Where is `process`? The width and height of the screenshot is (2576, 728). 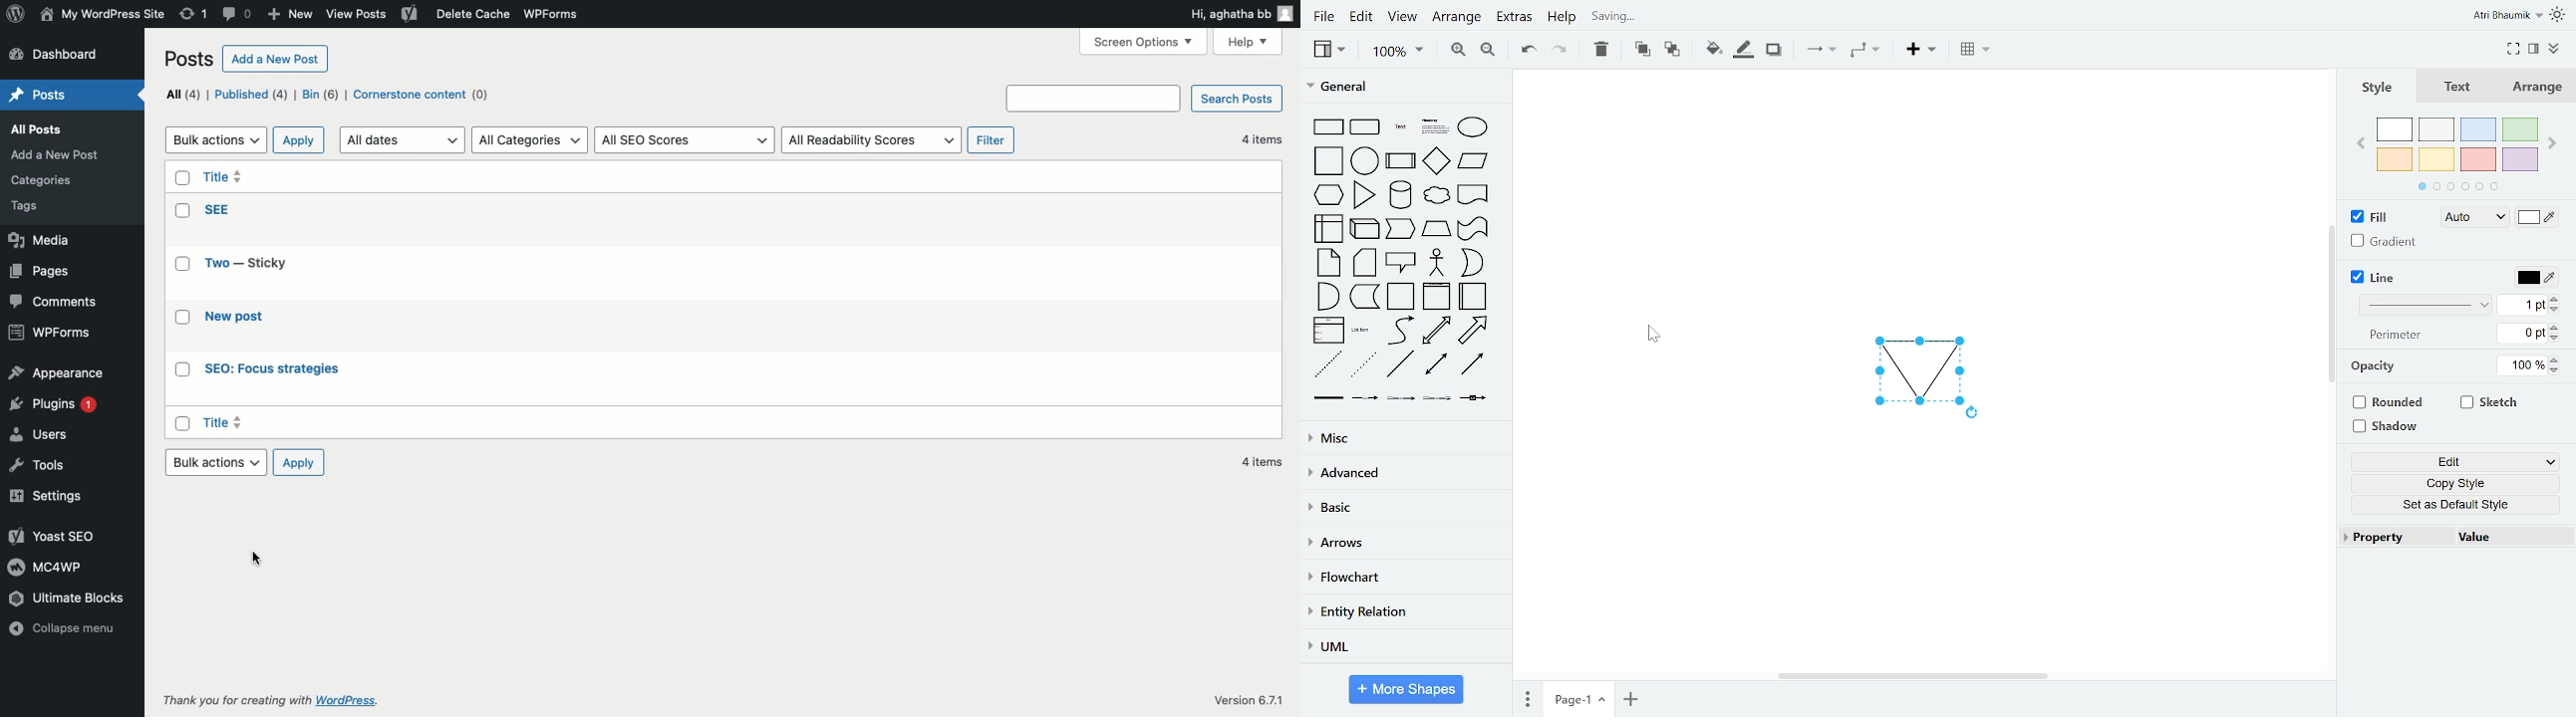
process is located at coordinates (1401, 160).